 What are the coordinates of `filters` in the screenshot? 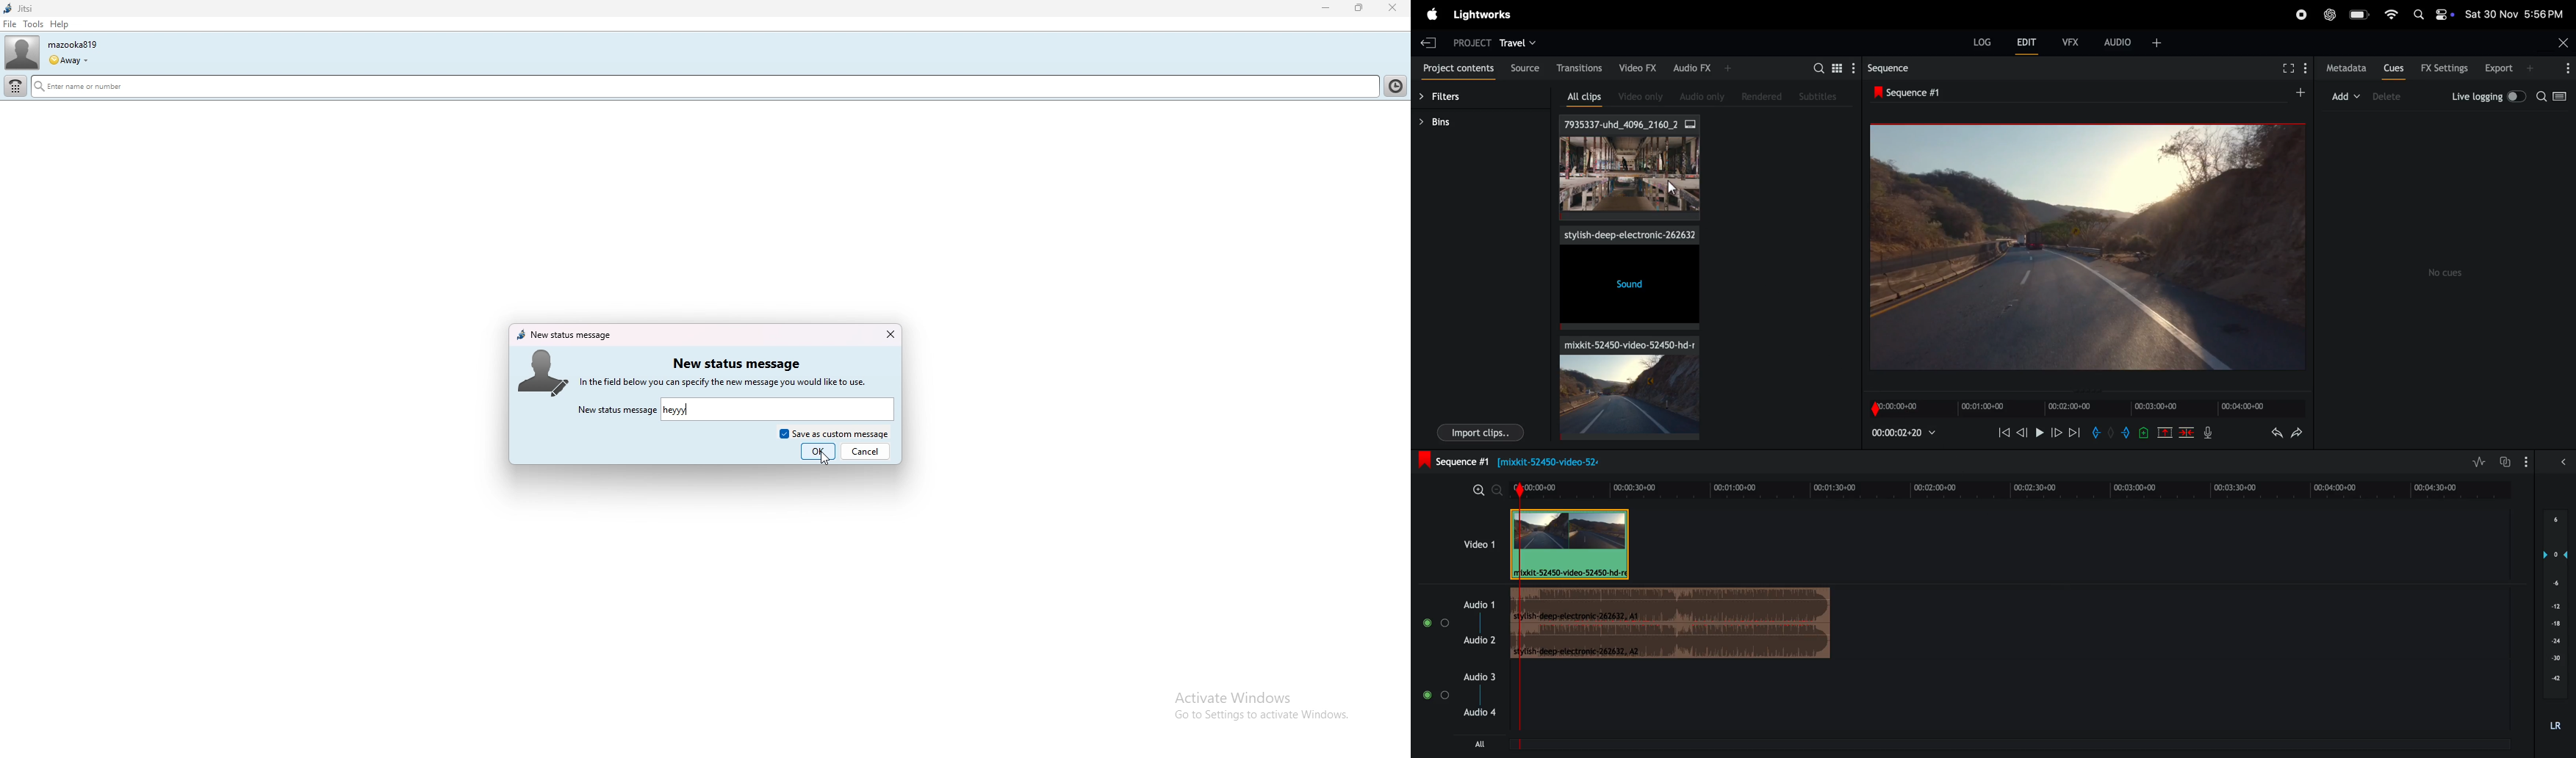 It's located at (1449, 99).